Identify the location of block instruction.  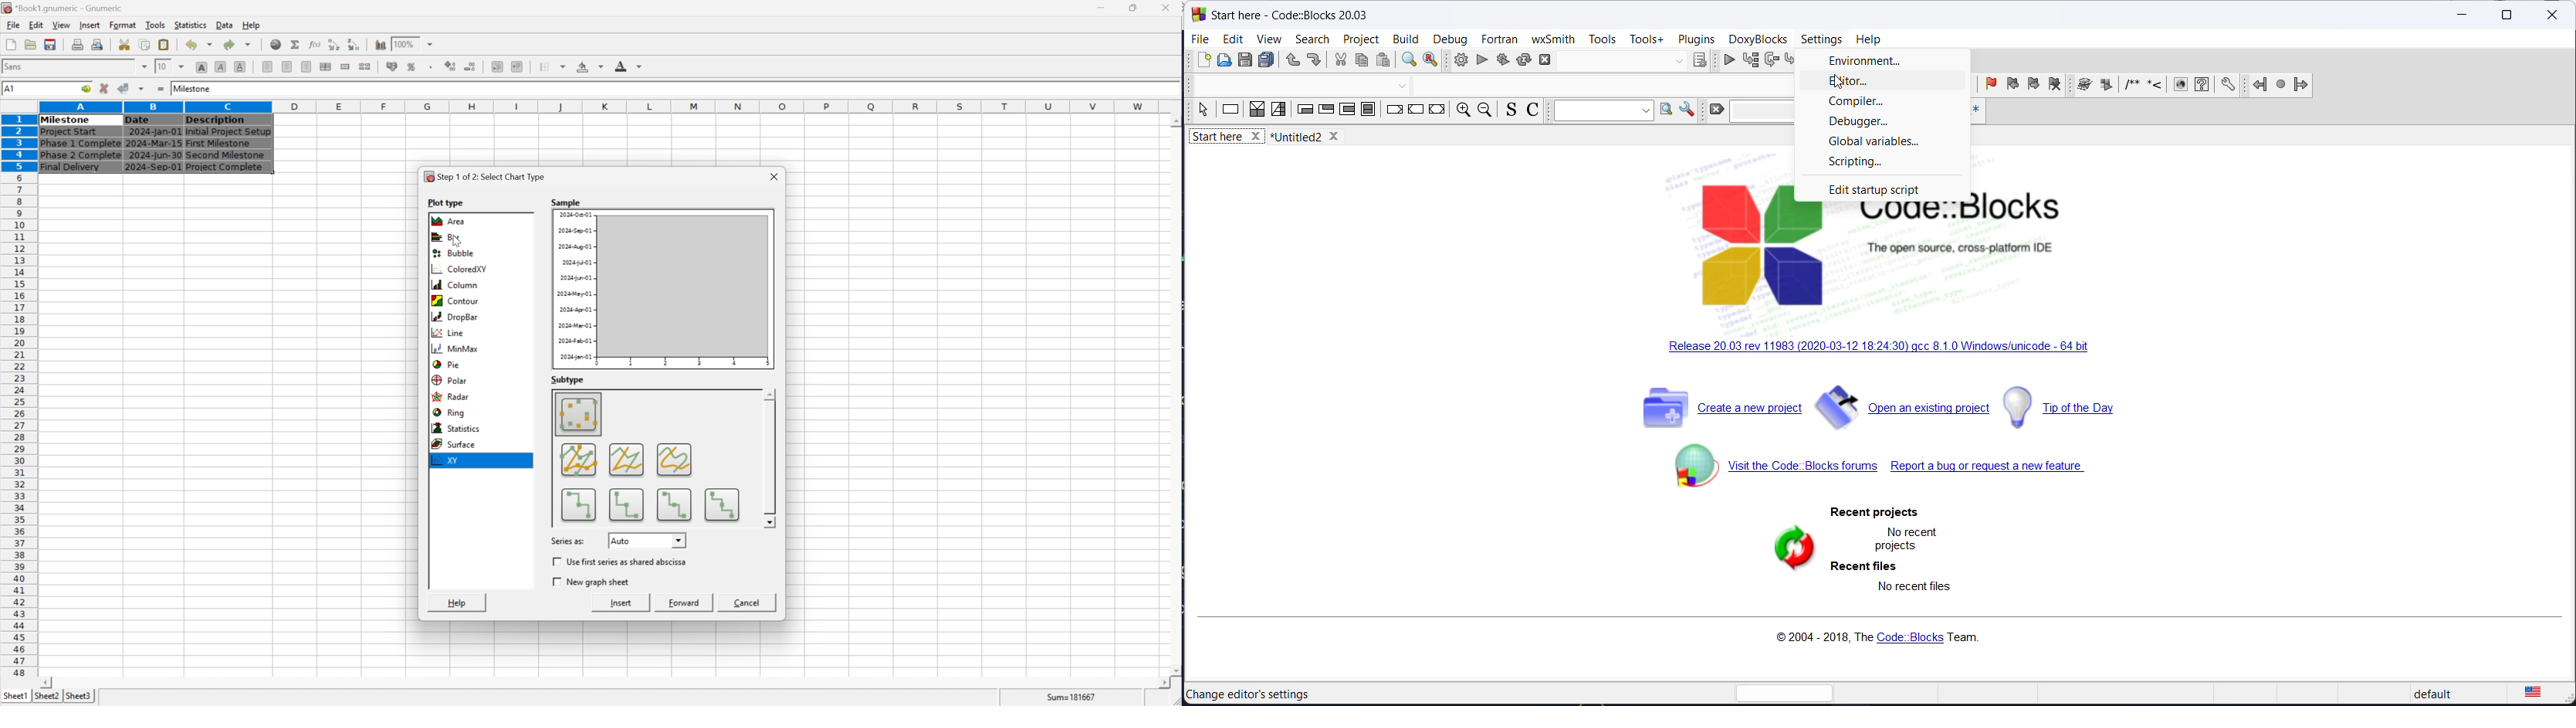
(1369, 112).